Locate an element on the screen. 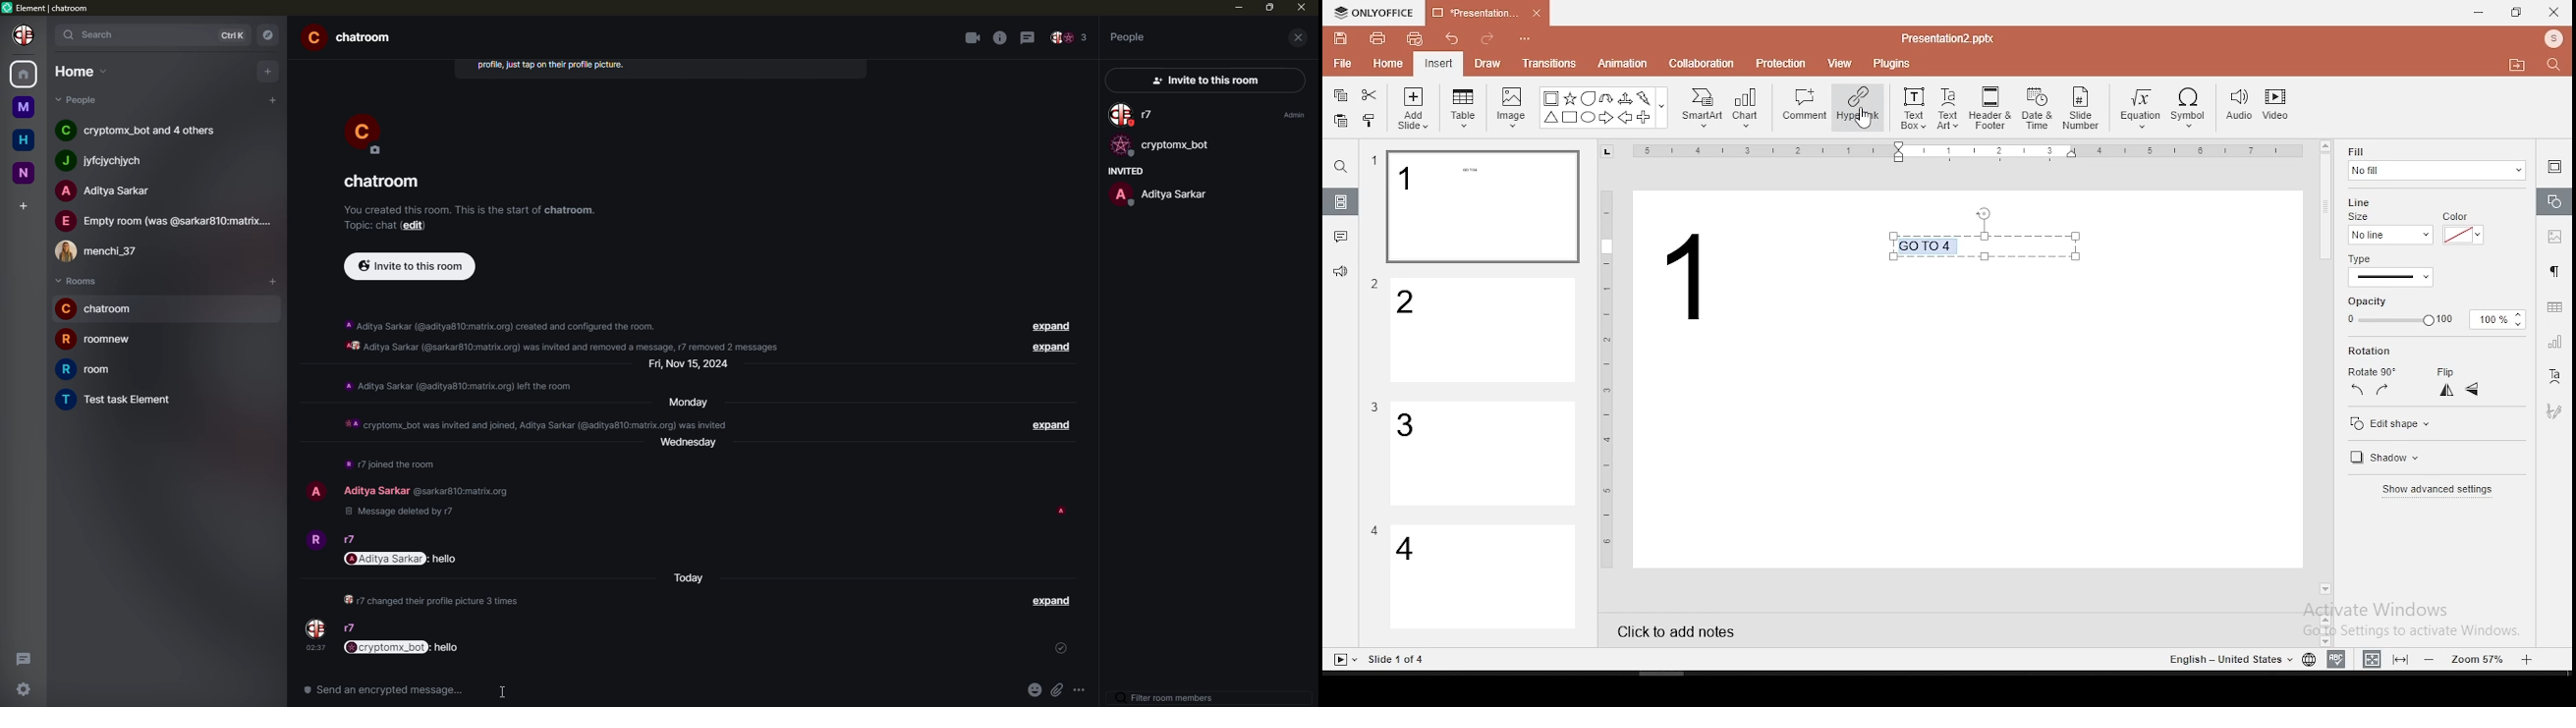 The width and height of the screenshot is (2576, 728). options is located at coordinates (1055, 688).